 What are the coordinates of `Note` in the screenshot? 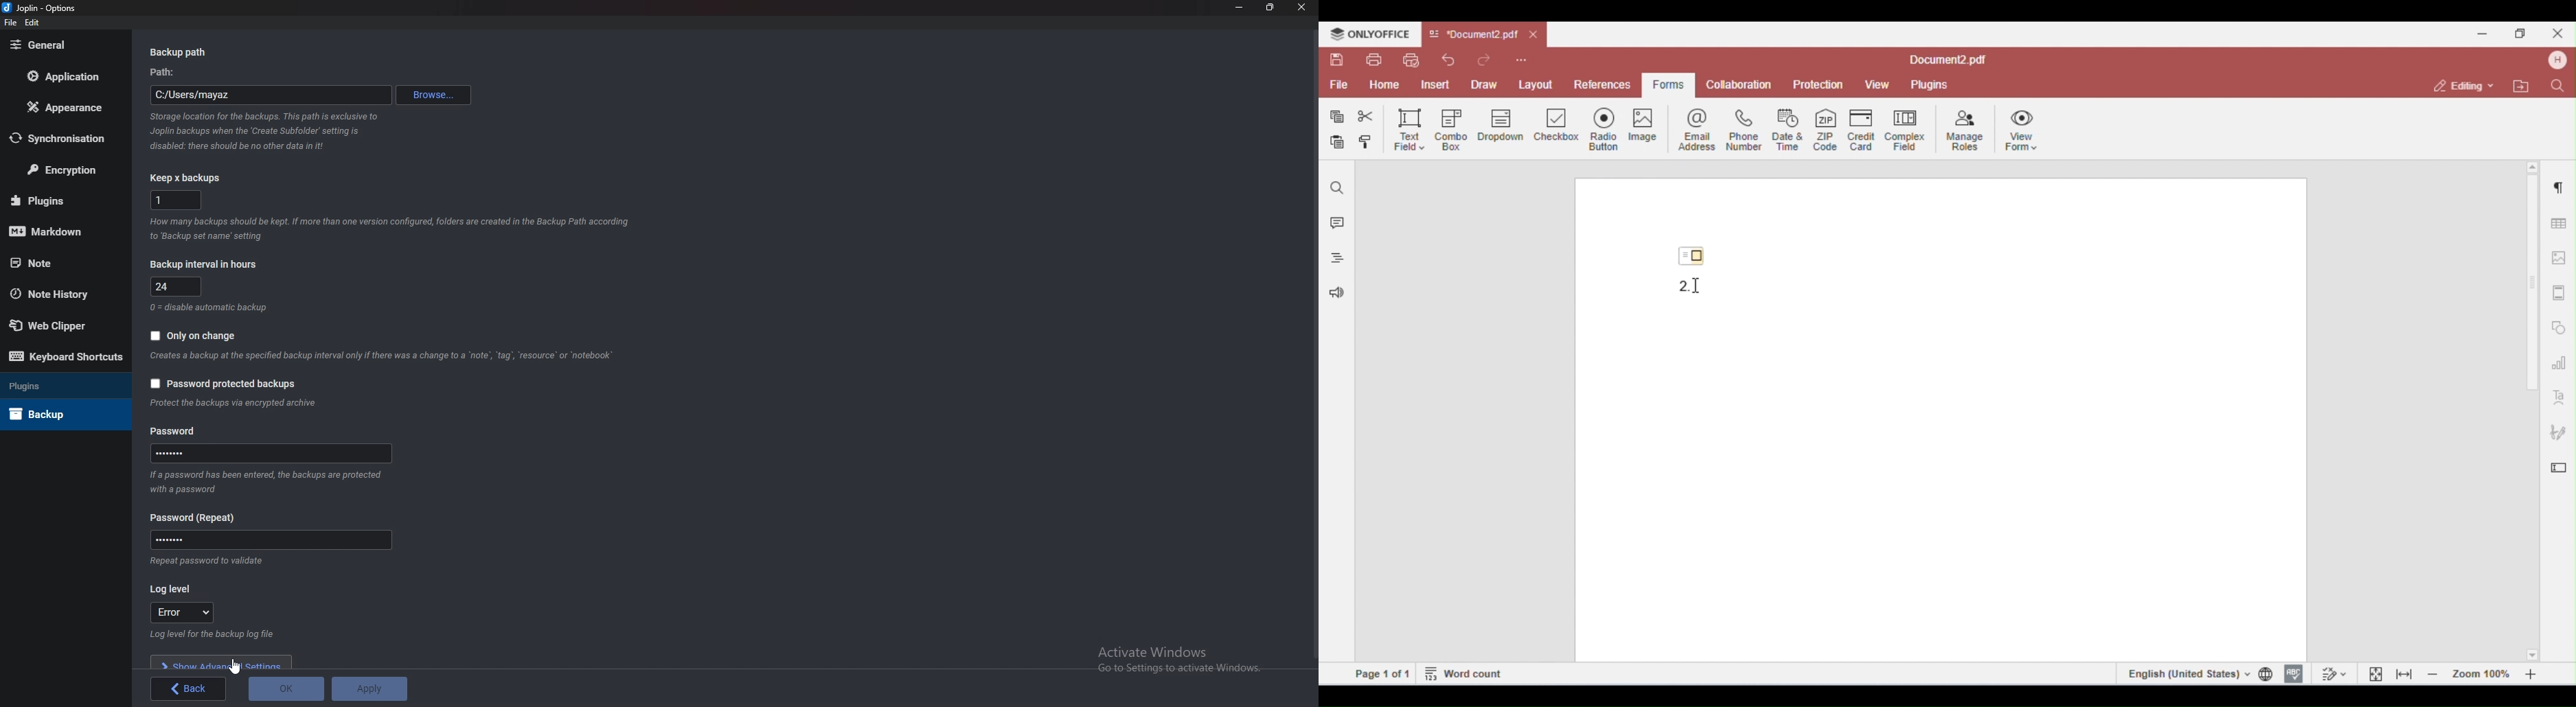 It's located at (61, 262).